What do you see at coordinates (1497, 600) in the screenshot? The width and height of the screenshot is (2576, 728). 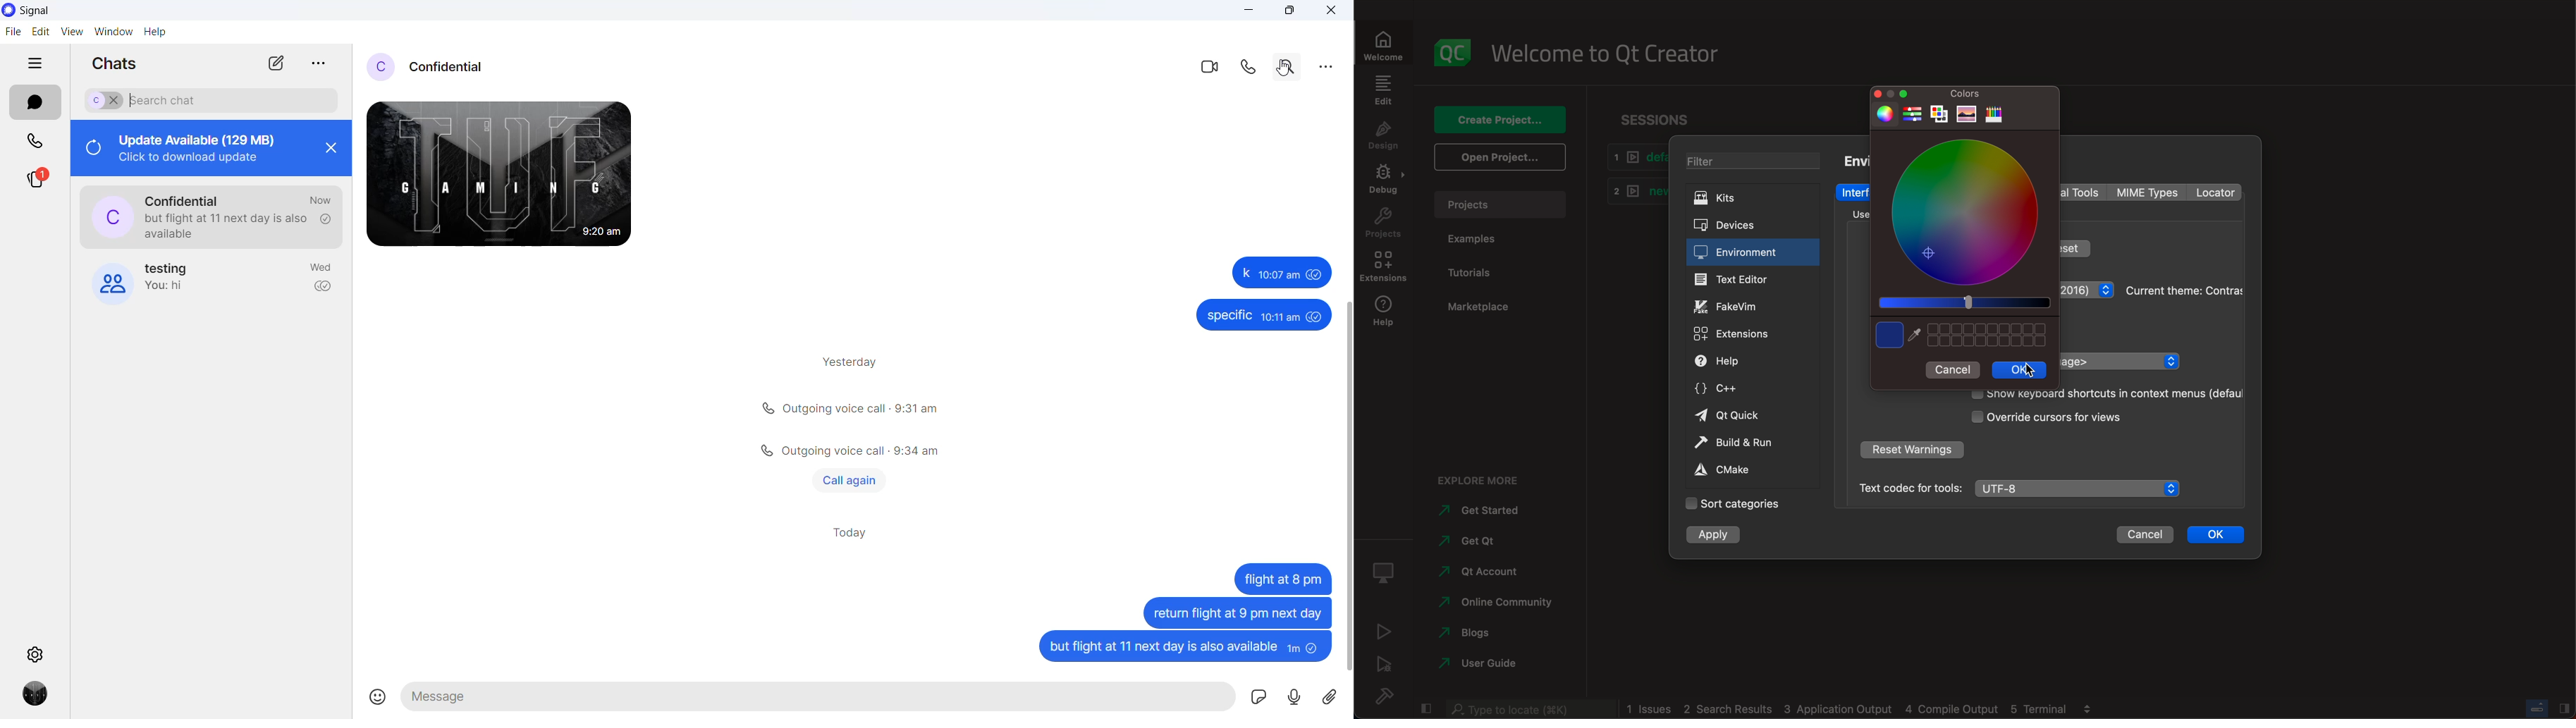 I see `online` at bounding box center [1497, 600].